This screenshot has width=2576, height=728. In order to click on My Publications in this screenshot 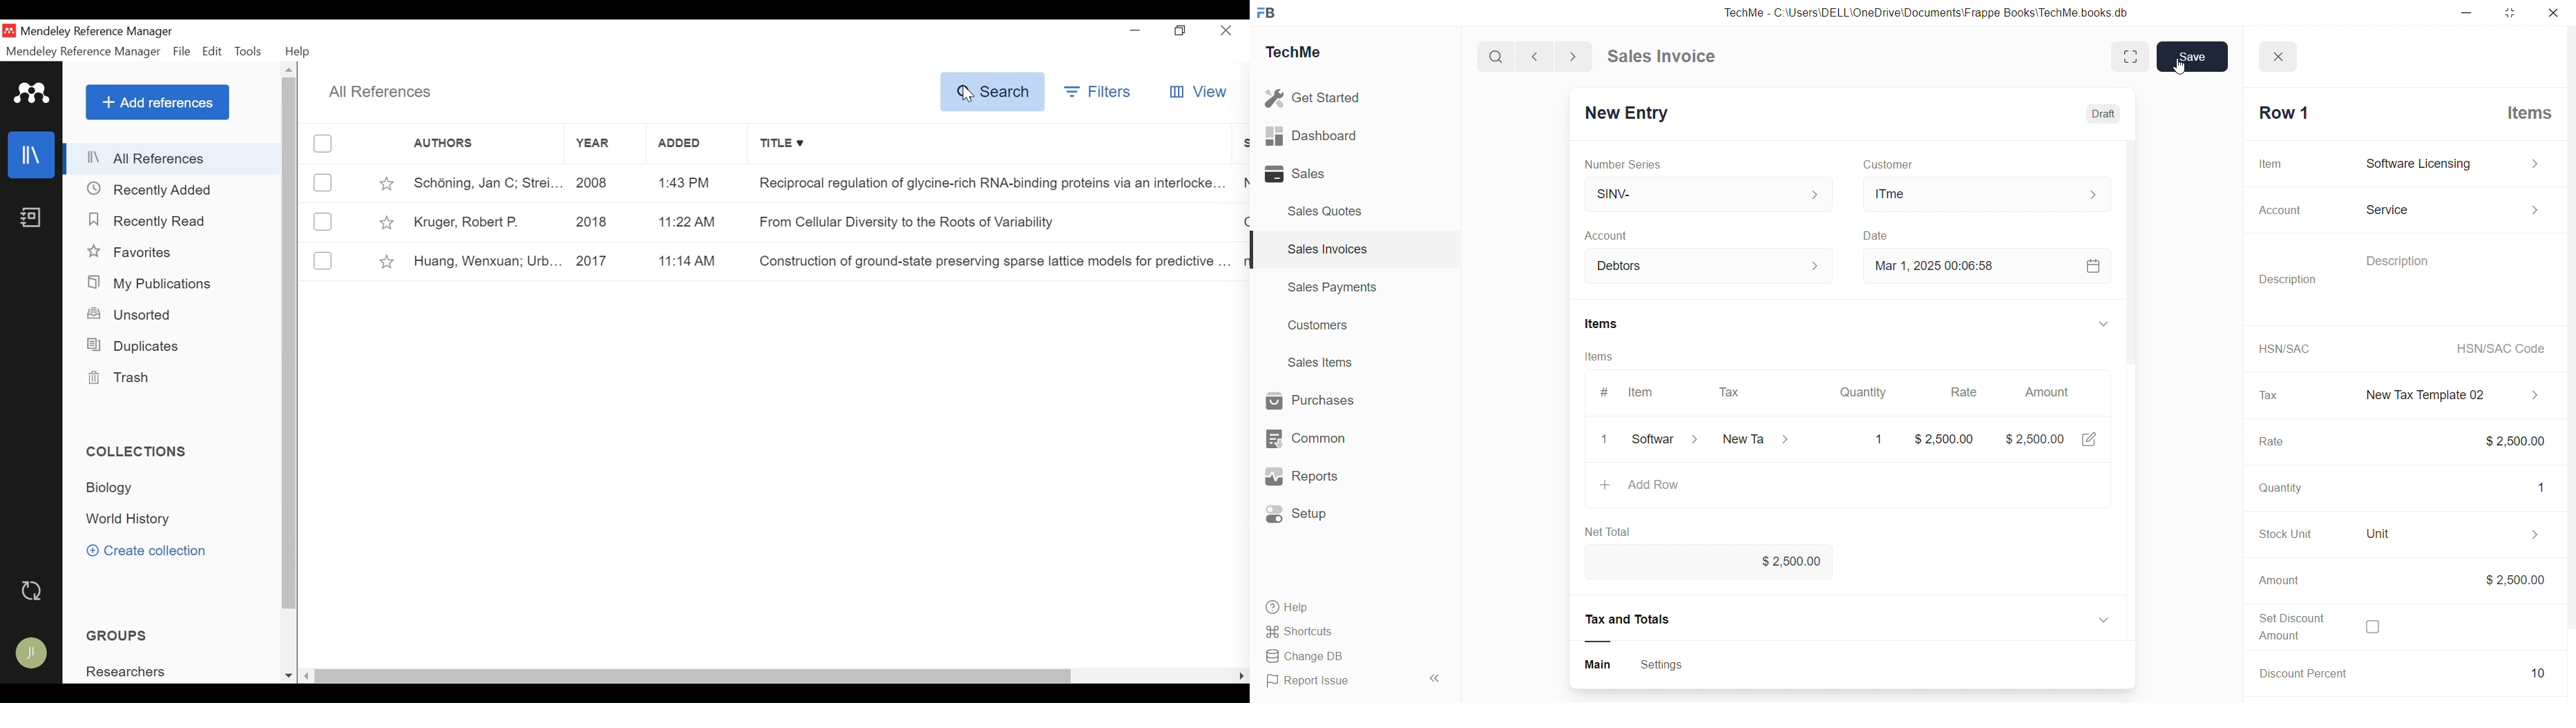, I will do `click(152, 284)`.